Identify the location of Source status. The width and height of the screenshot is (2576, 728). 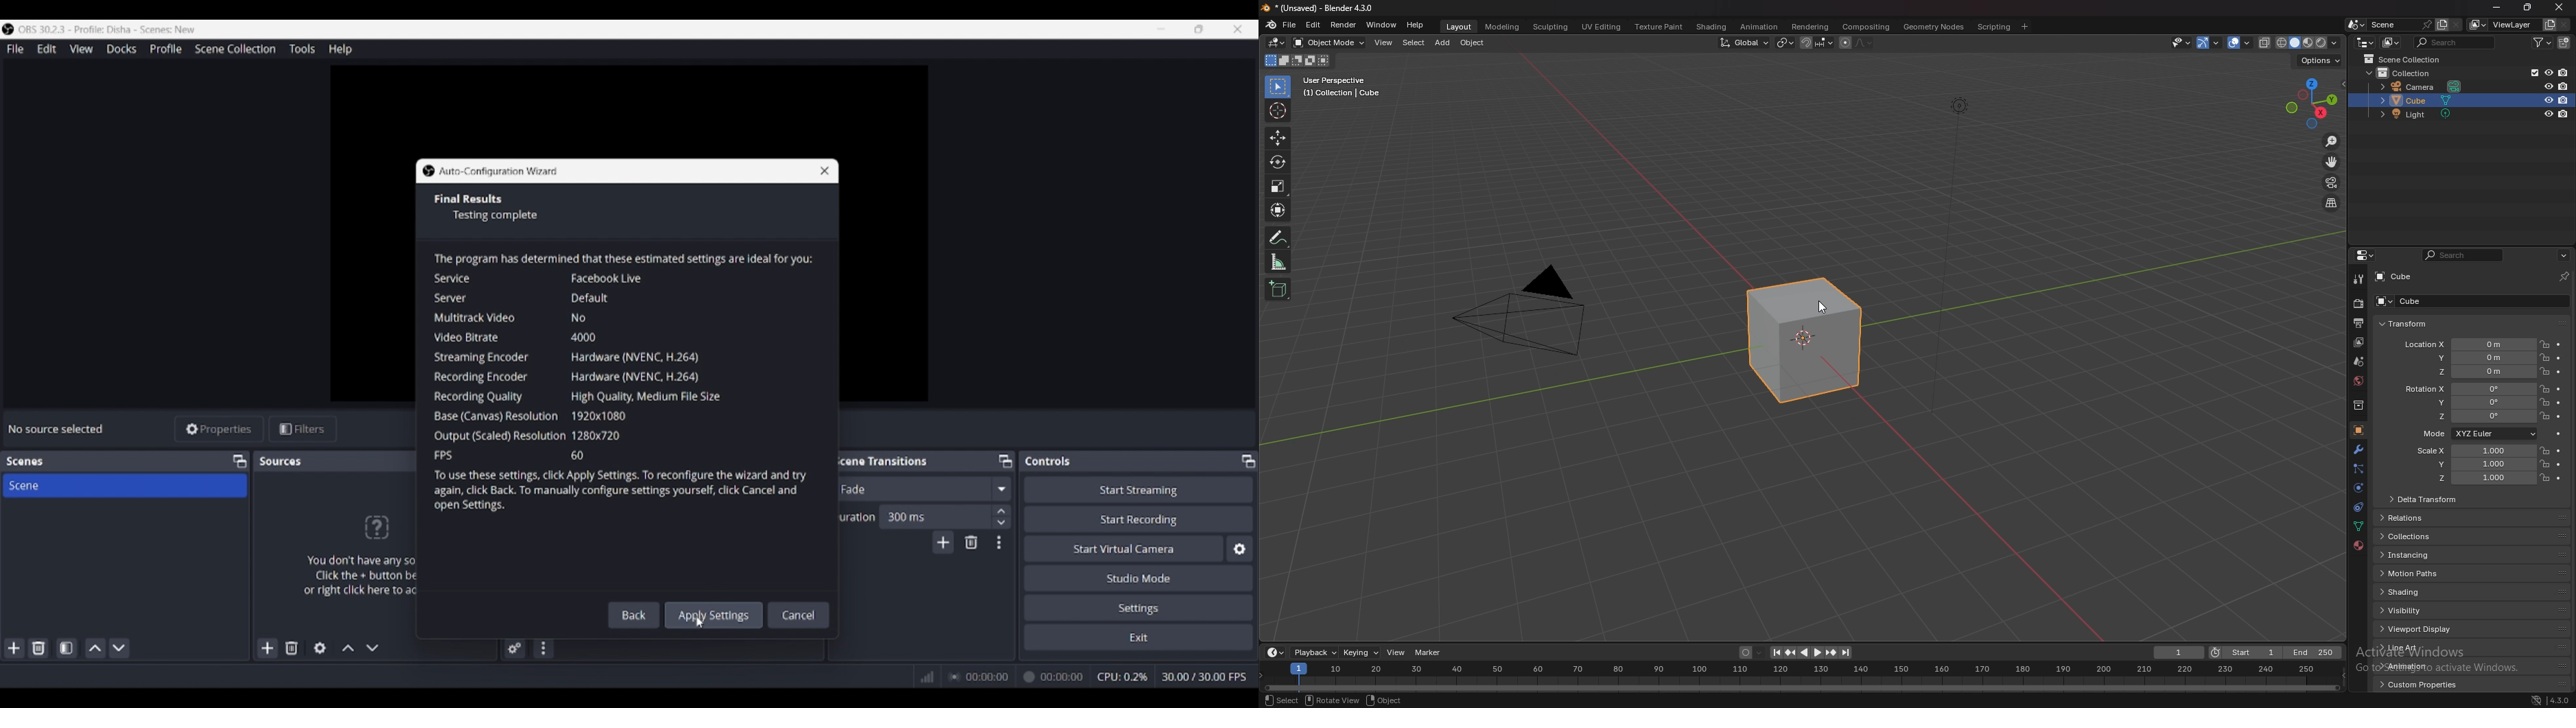
(58, 429).